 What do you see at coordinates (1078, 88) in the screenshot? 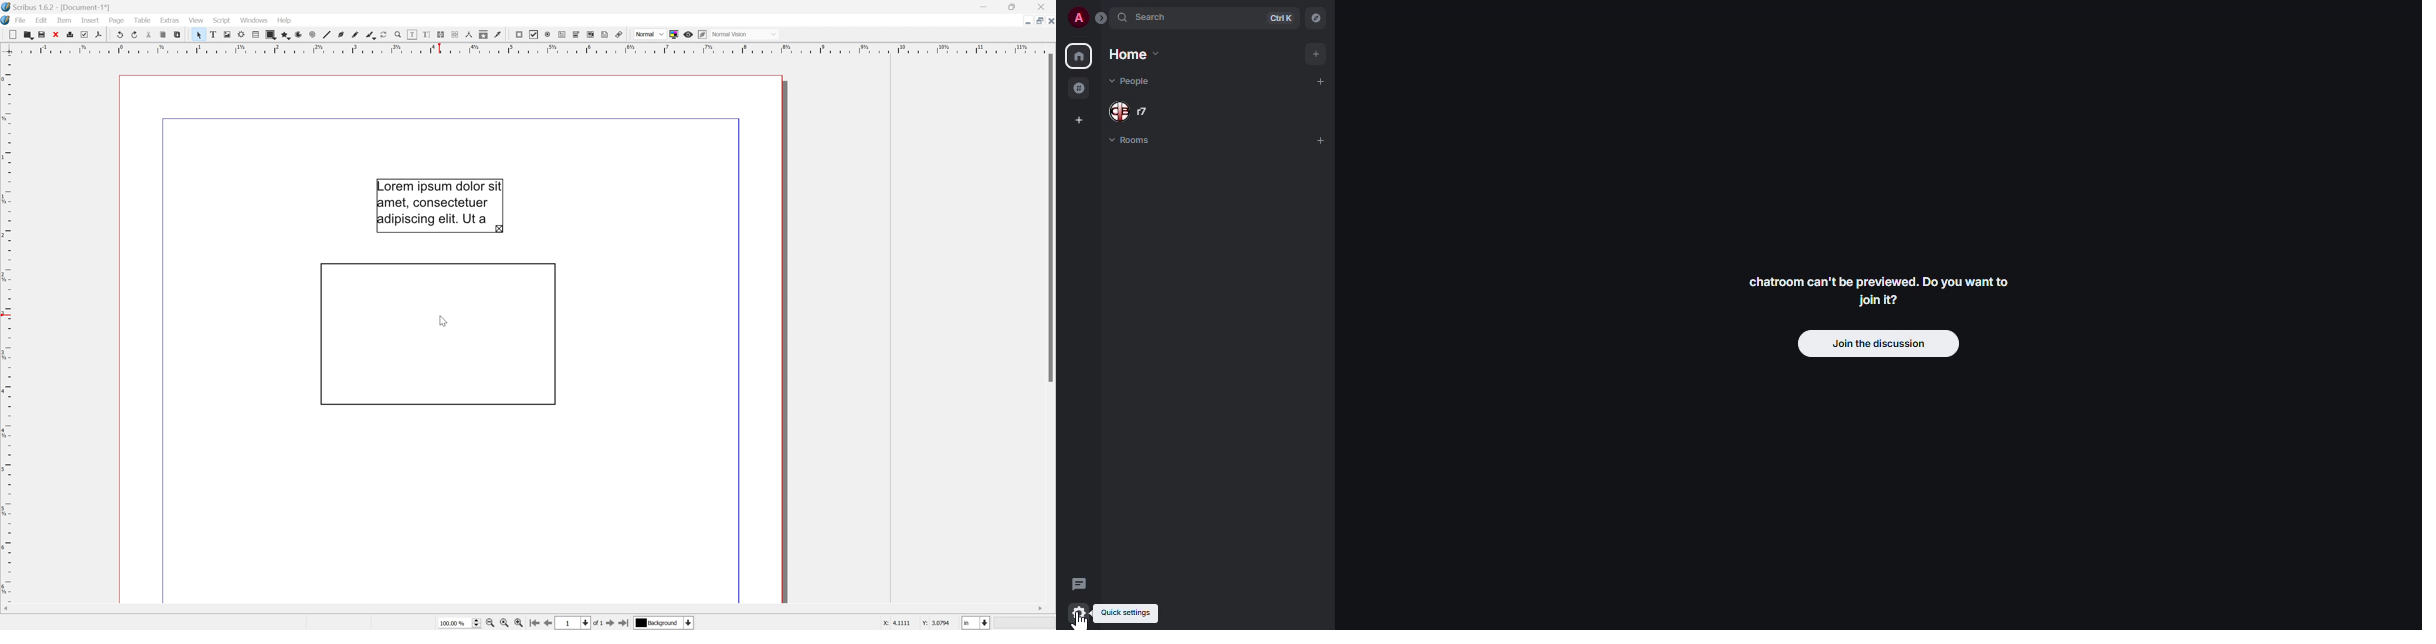
I see `grouped room in space` at bounding box center [1078, 88].